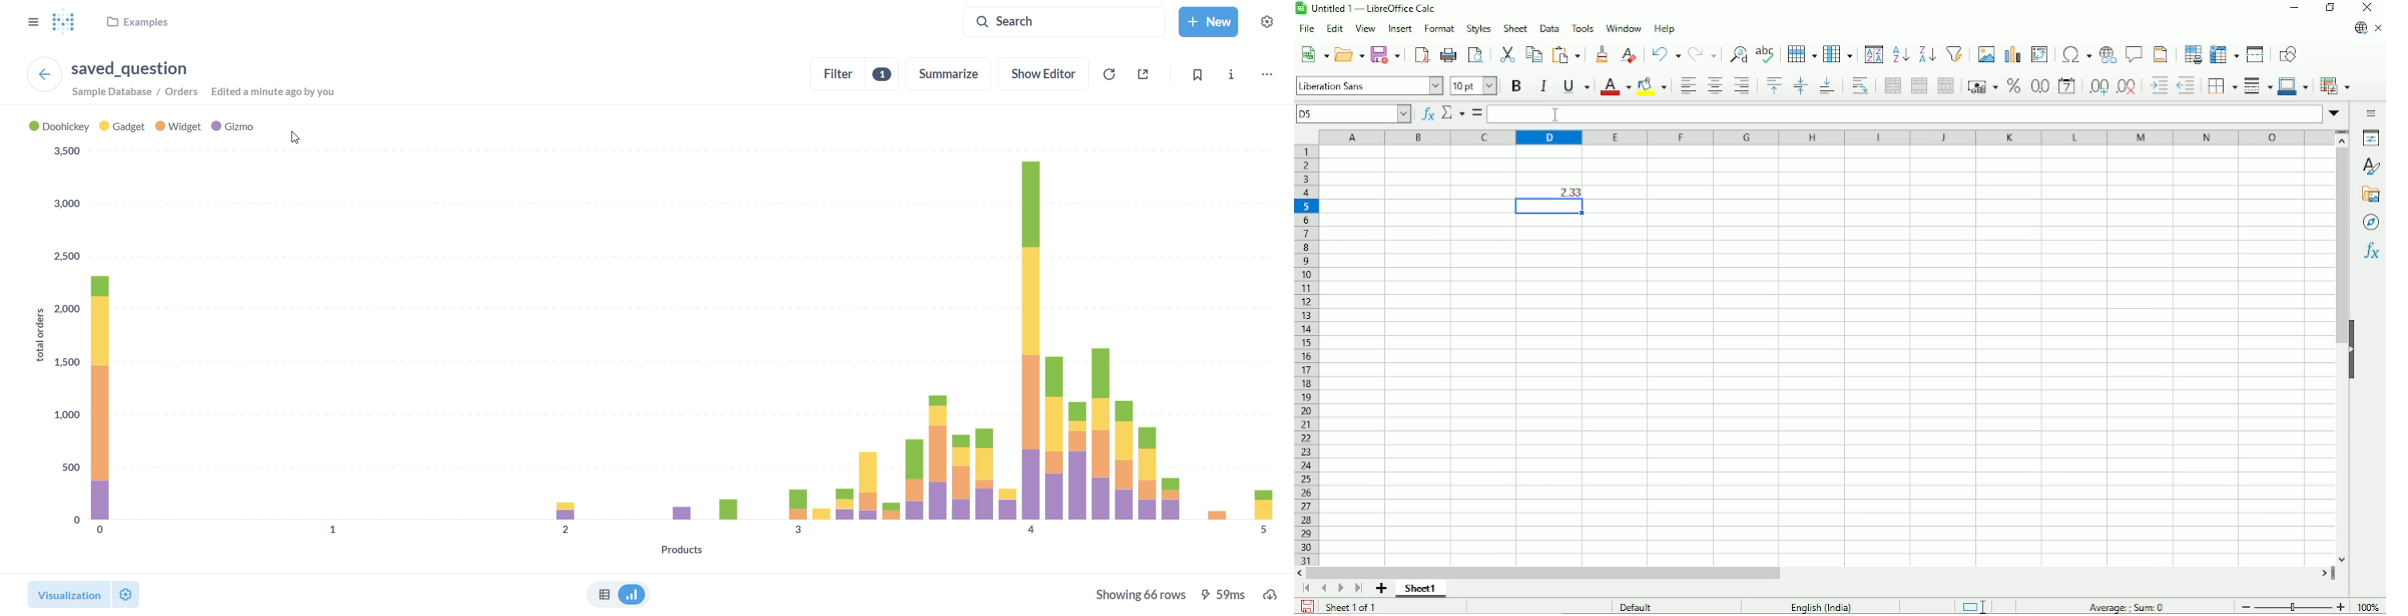 Image resolution: width=2408 pixels, height=616 pixels. I want to click on Align right, so click(1743, 86).